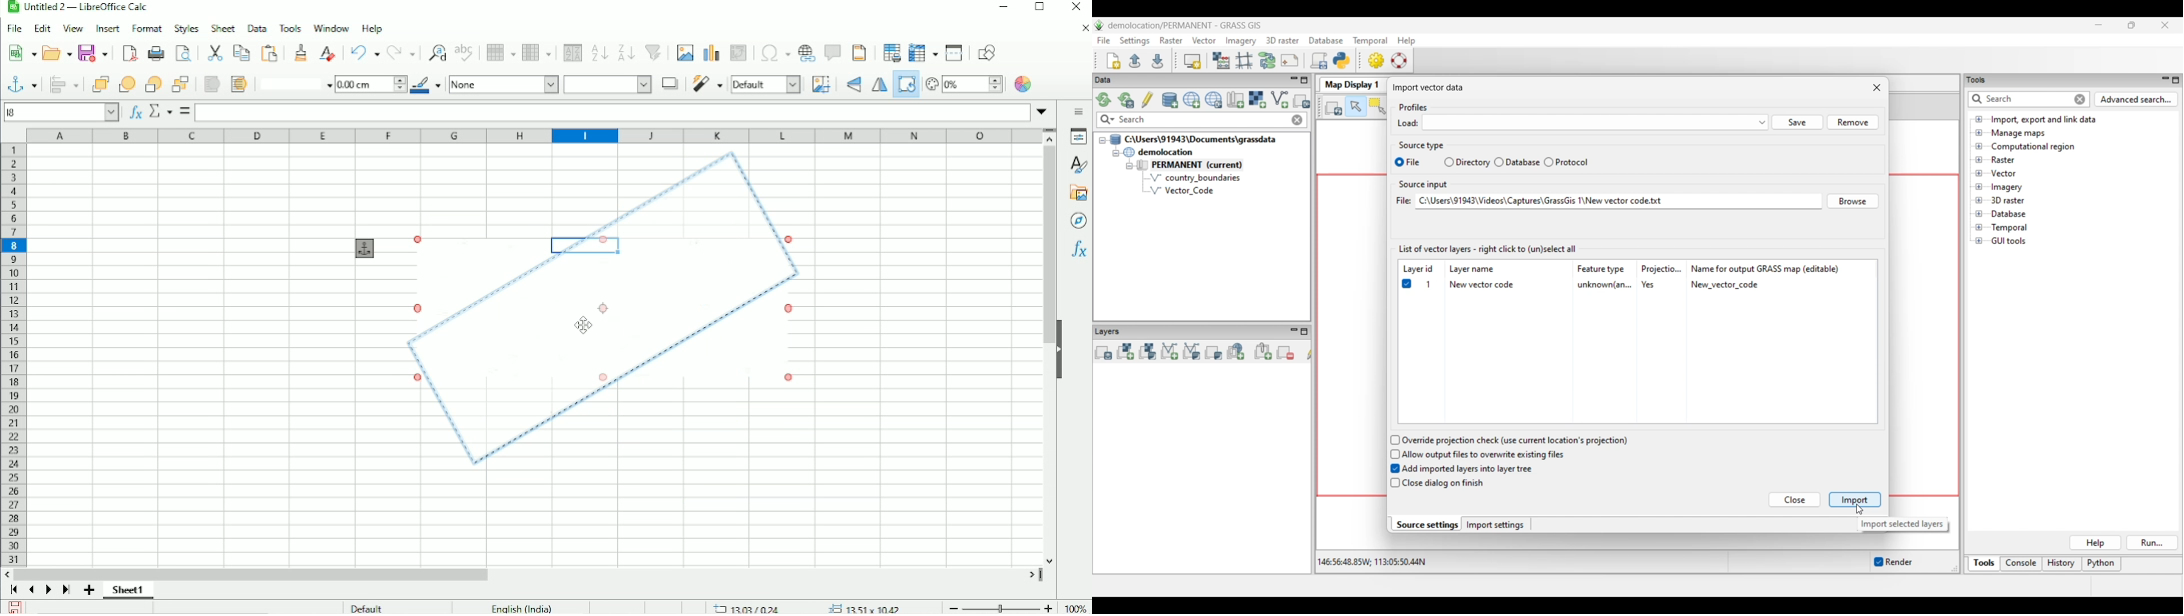 The width and height of the screenshot is (2184, 616). Describe the element at coordinates (905, 88) in the screenshot. I see `Rotate` at that location.